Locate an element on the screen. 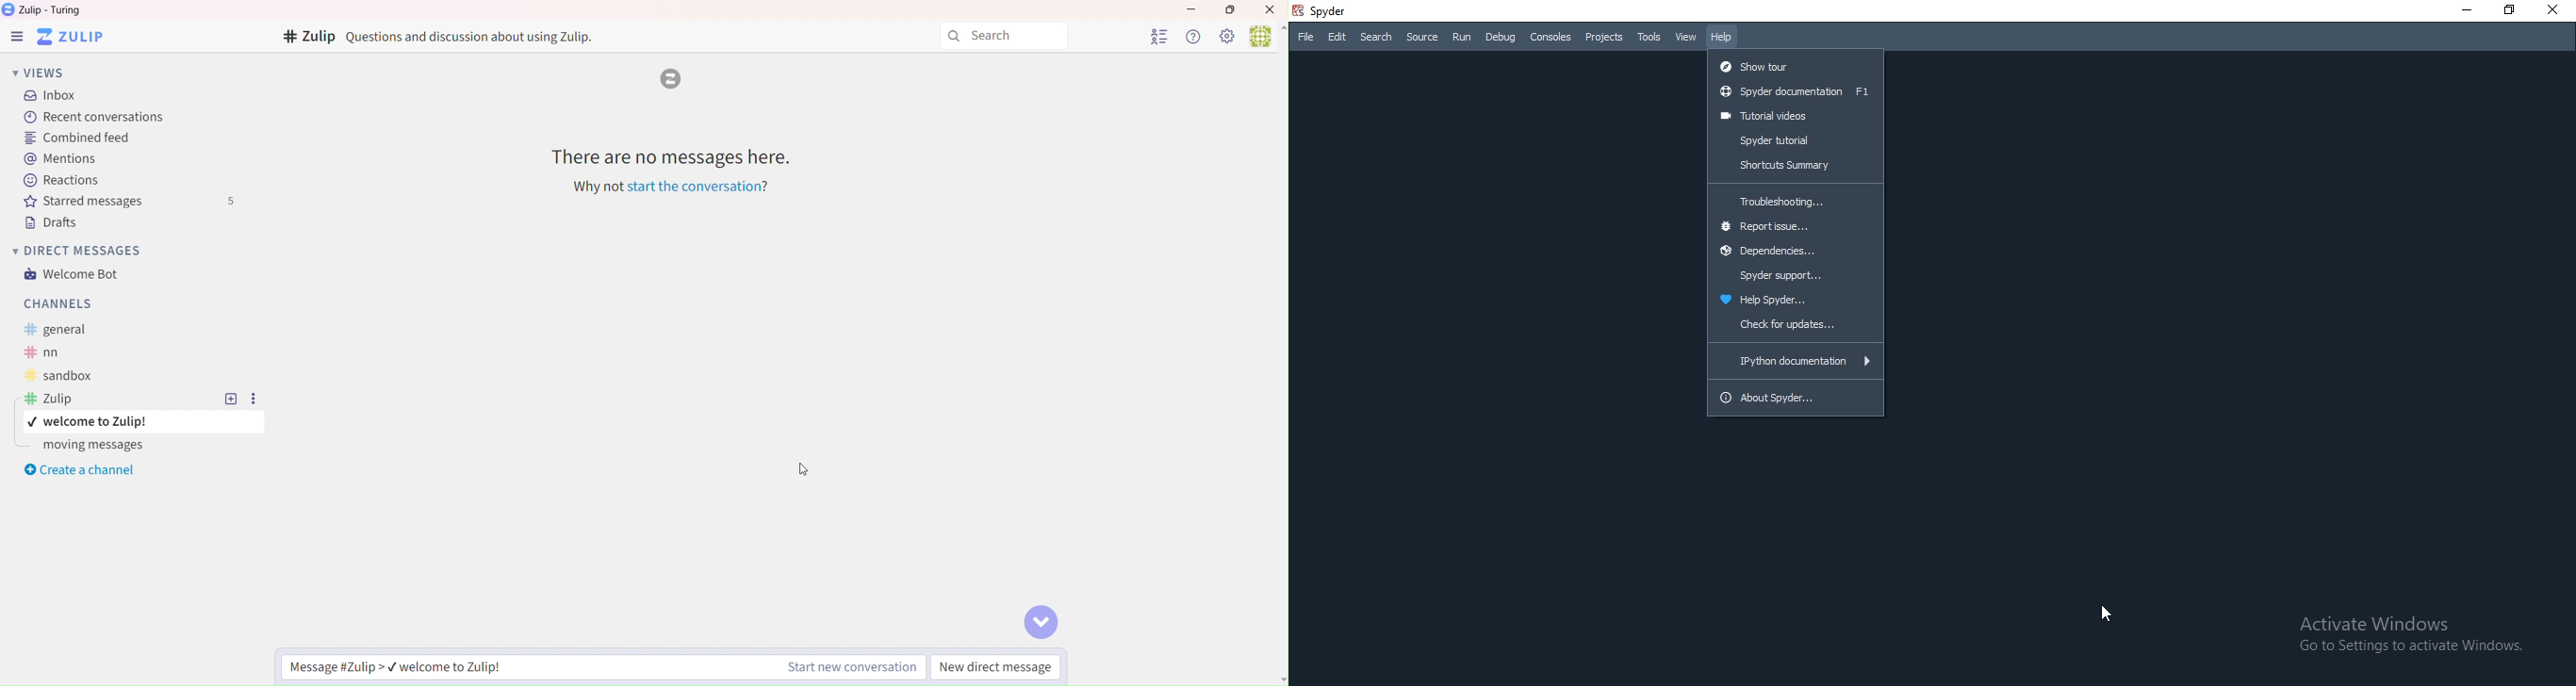  View is located at coordinates (1687, 35).